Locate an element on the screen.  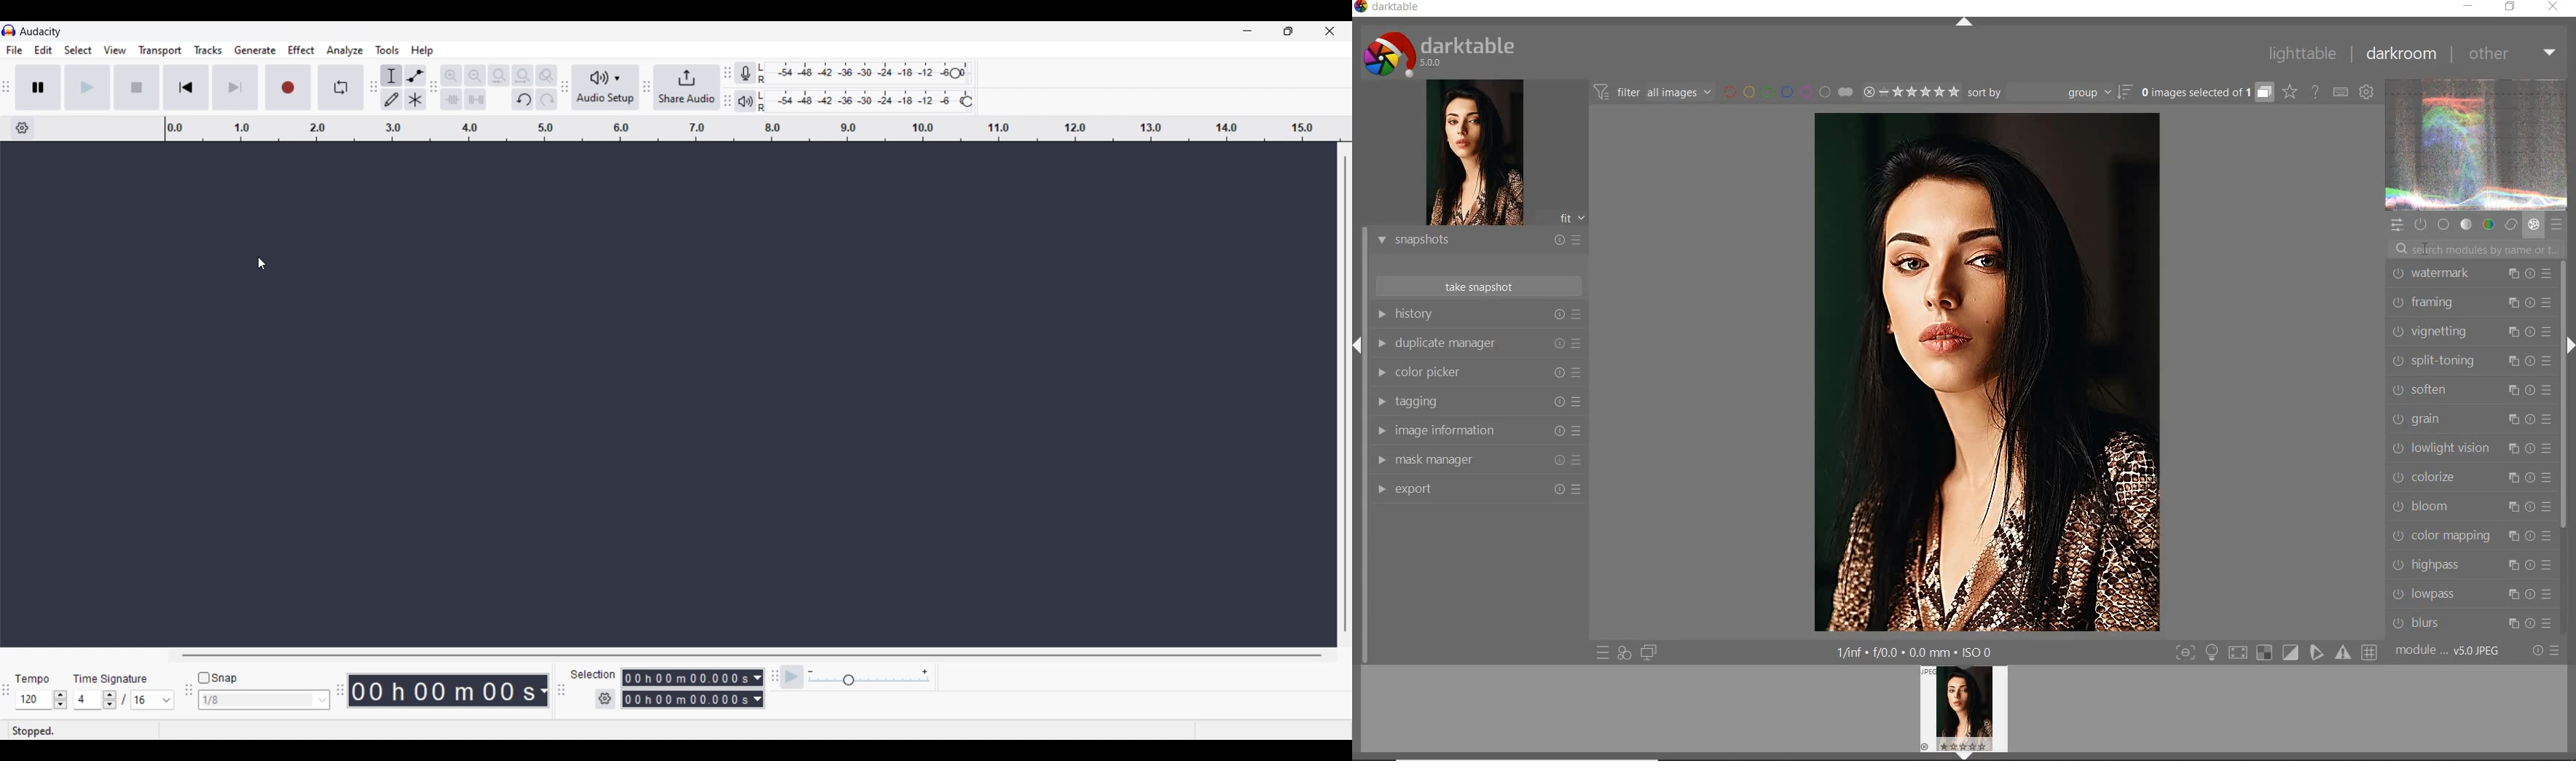
Shows recorded duration is located at coordinates (443, 691).